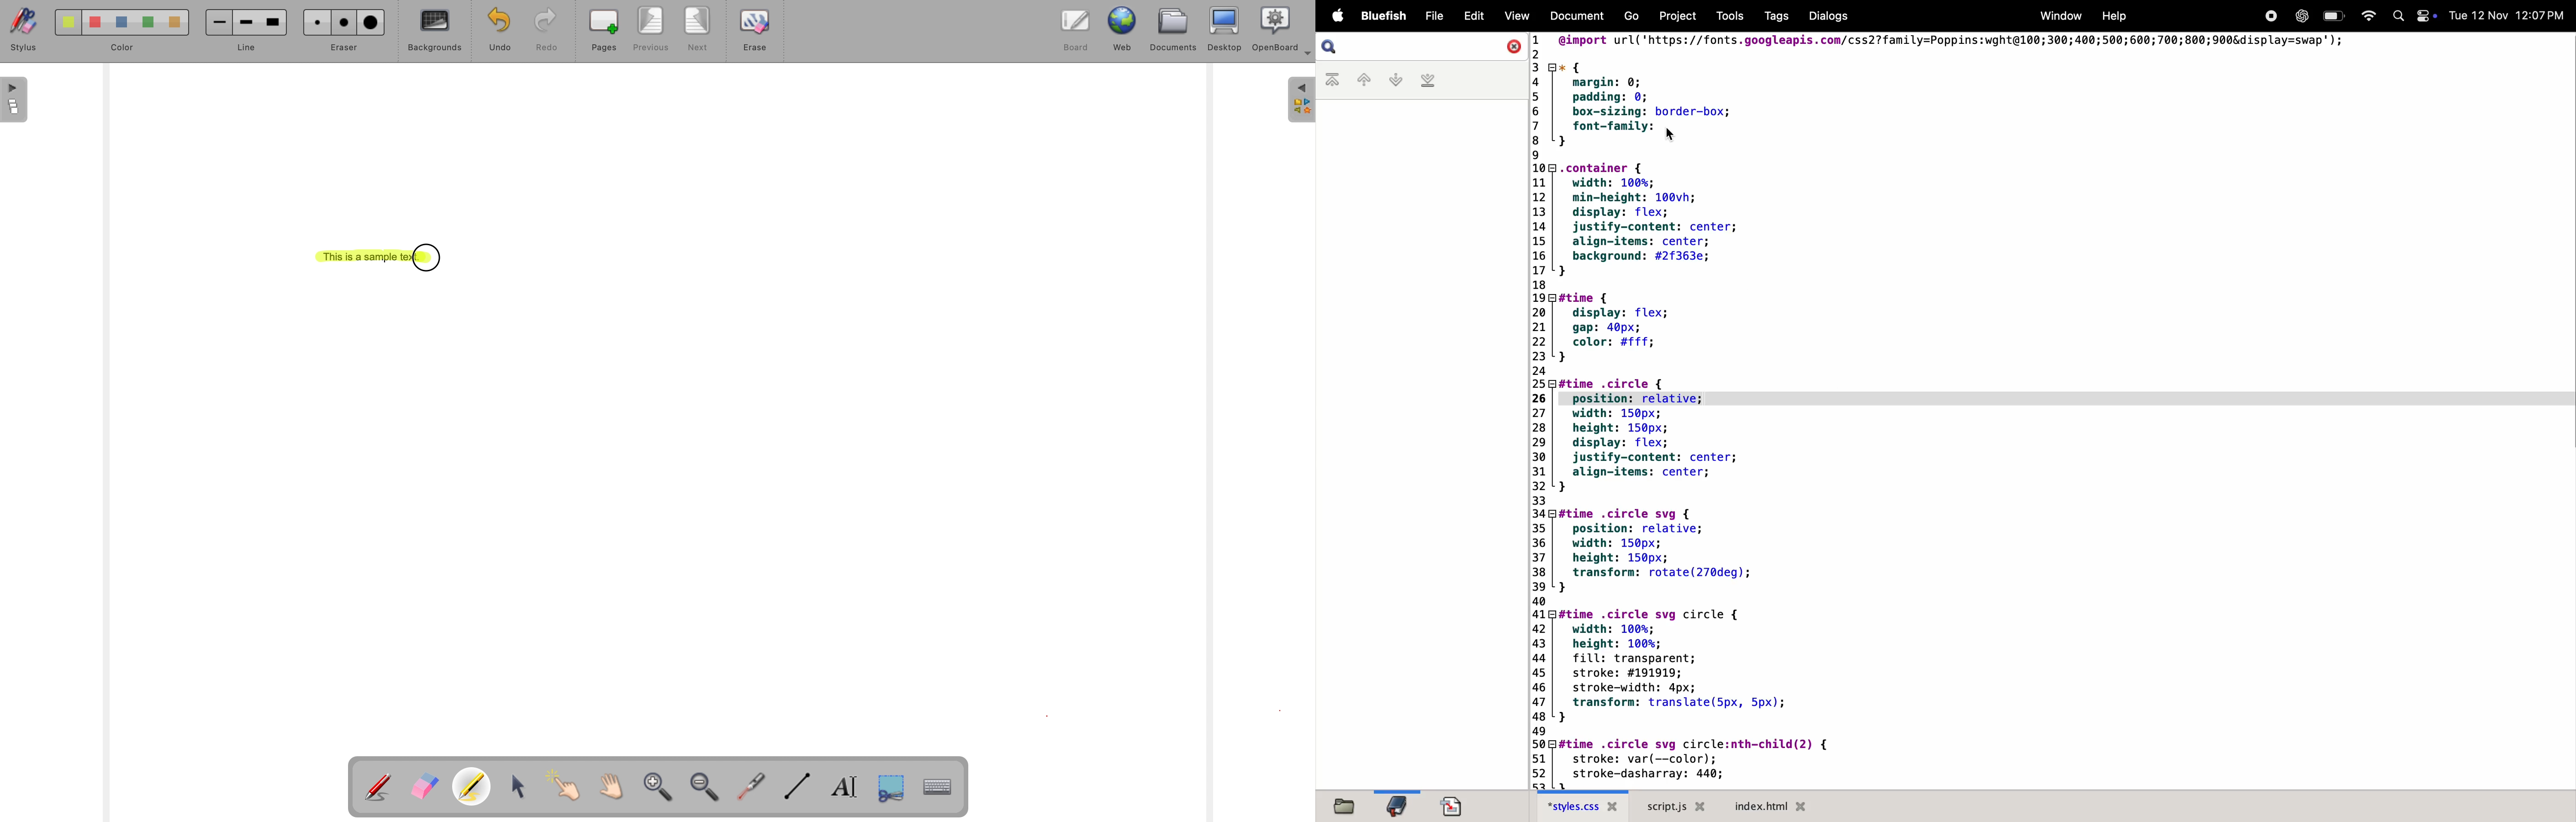 This screenshot has height=840, width=2576. What do you see at coordinates (1772, 16) in the screenshot?
I see `tags` at bounding box center [1772, 16].